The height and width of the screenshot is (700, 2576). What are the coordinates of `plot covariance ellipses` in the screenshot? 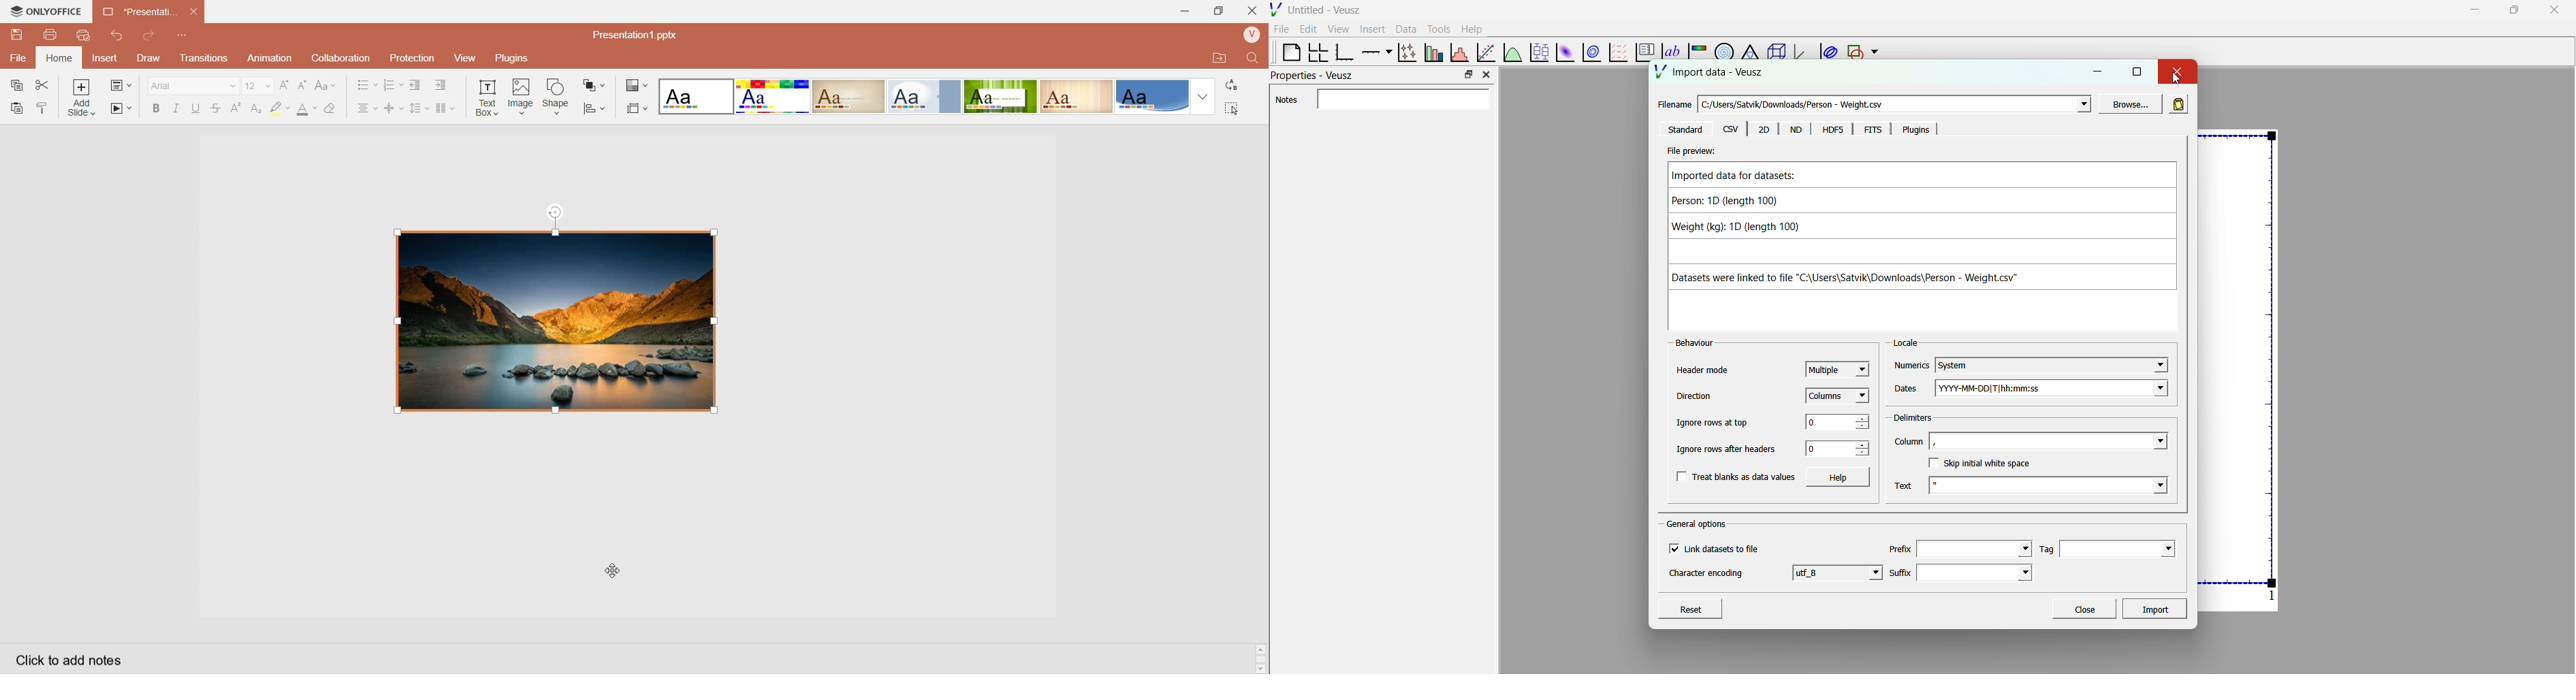 It's located at (1827, 52).